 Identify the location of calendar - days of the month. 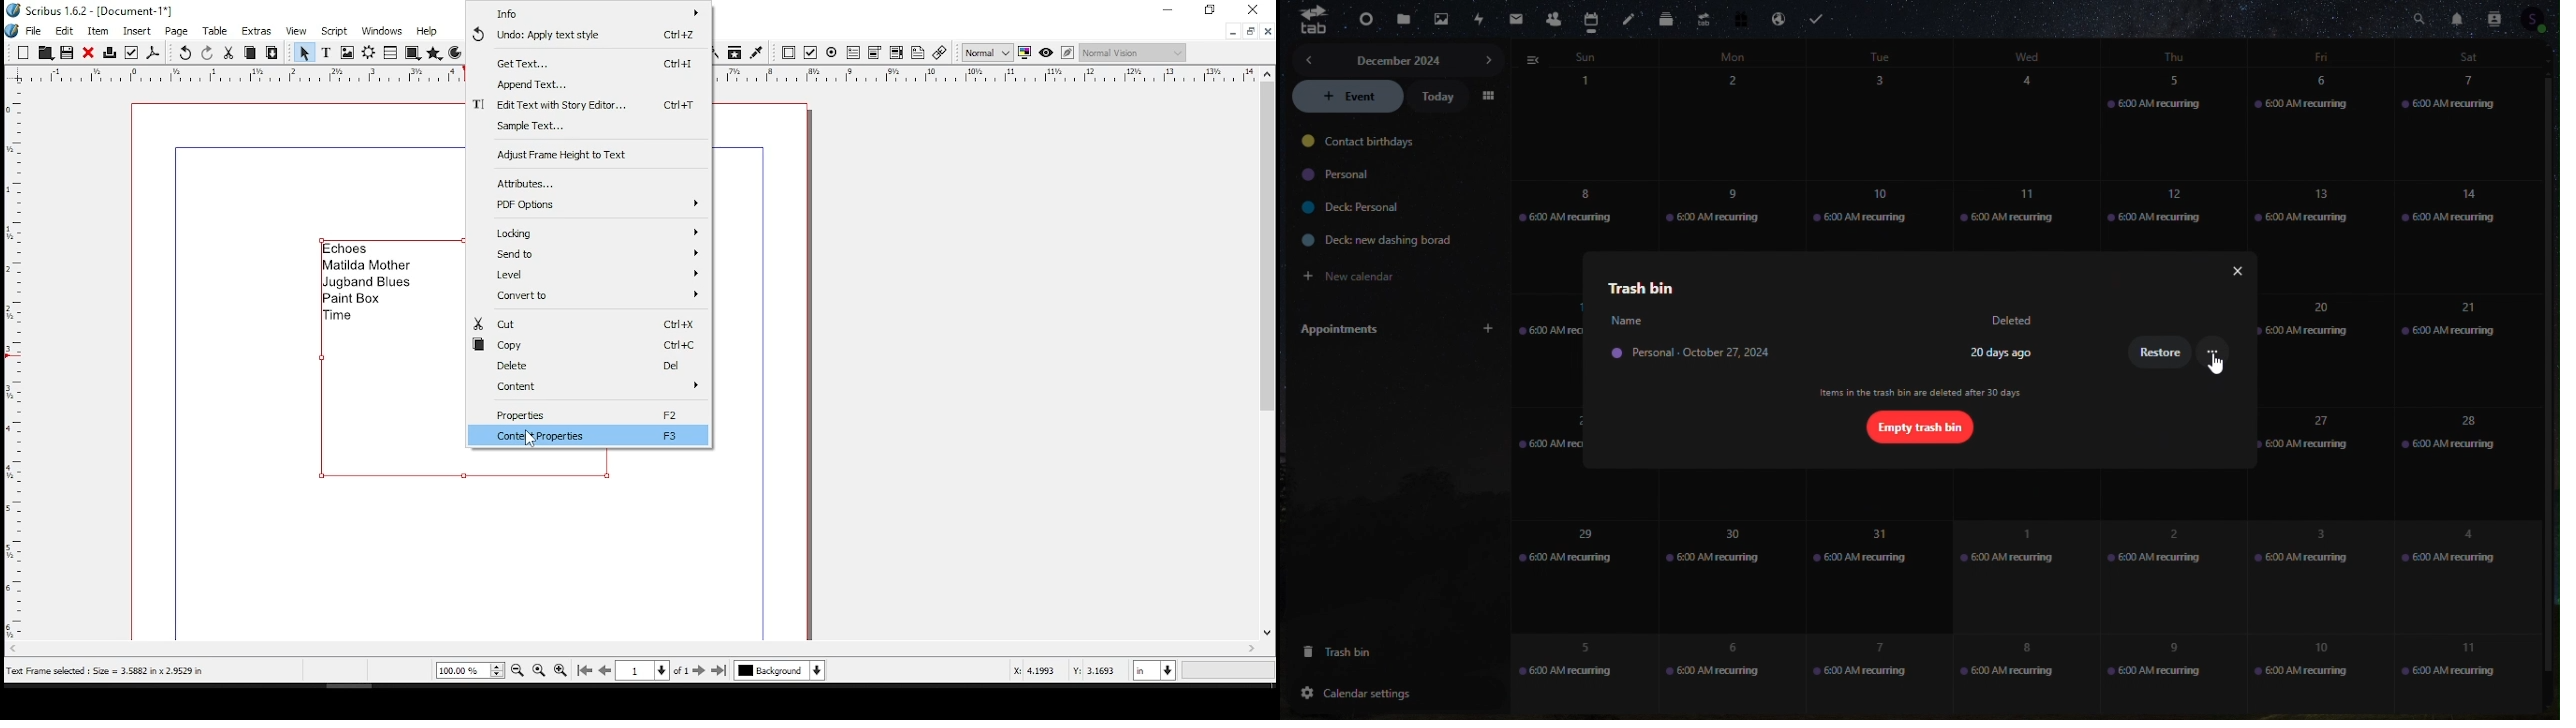
(1582, 120).